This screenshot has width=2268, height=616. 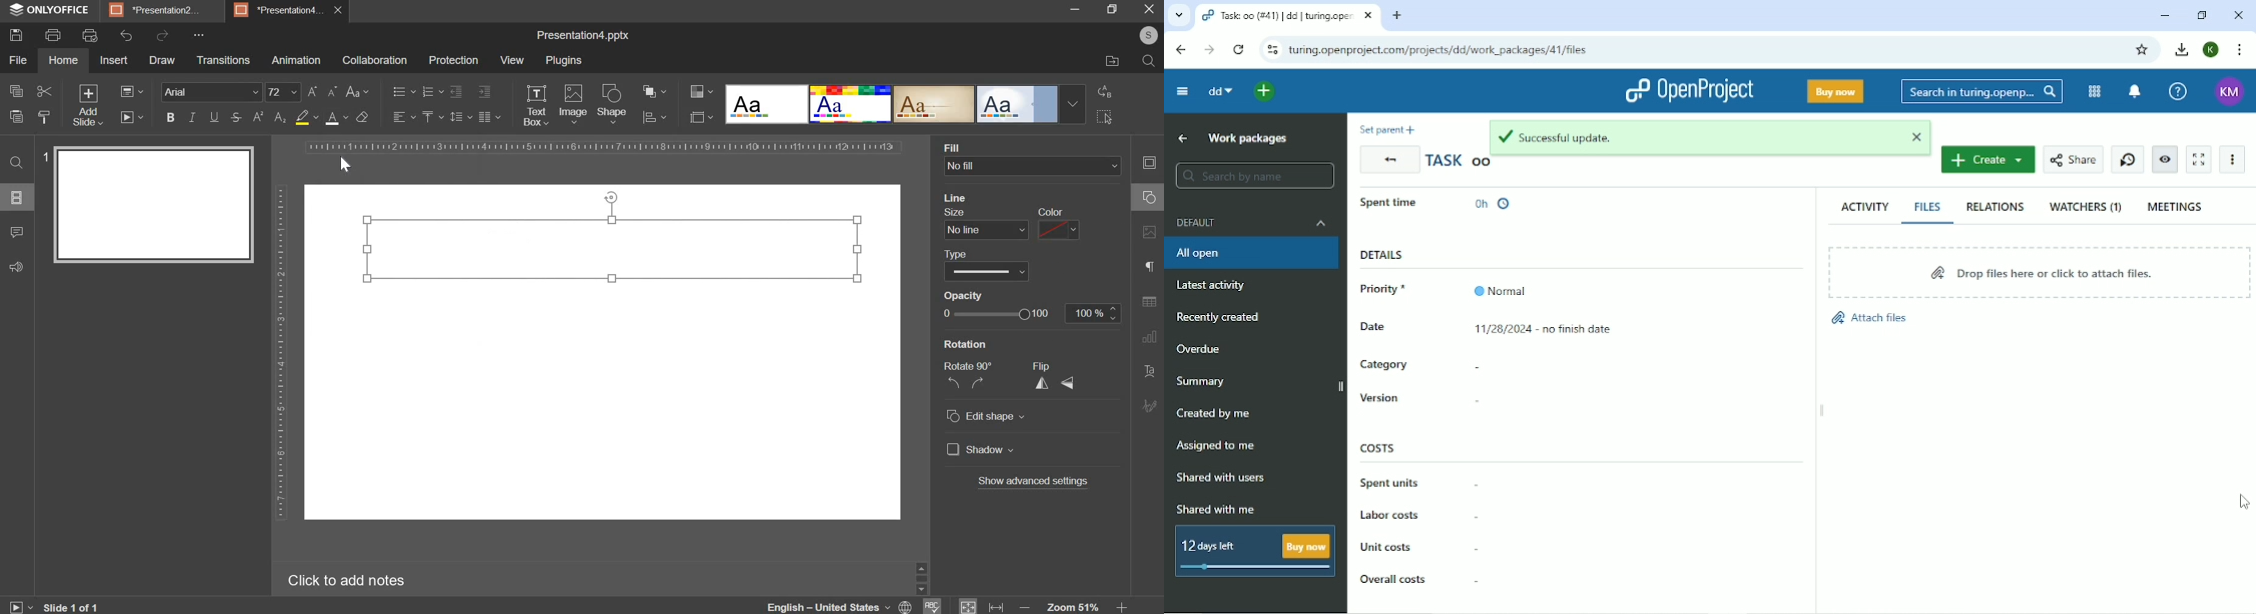 I want to click on -, so click(x=1477, y=581).